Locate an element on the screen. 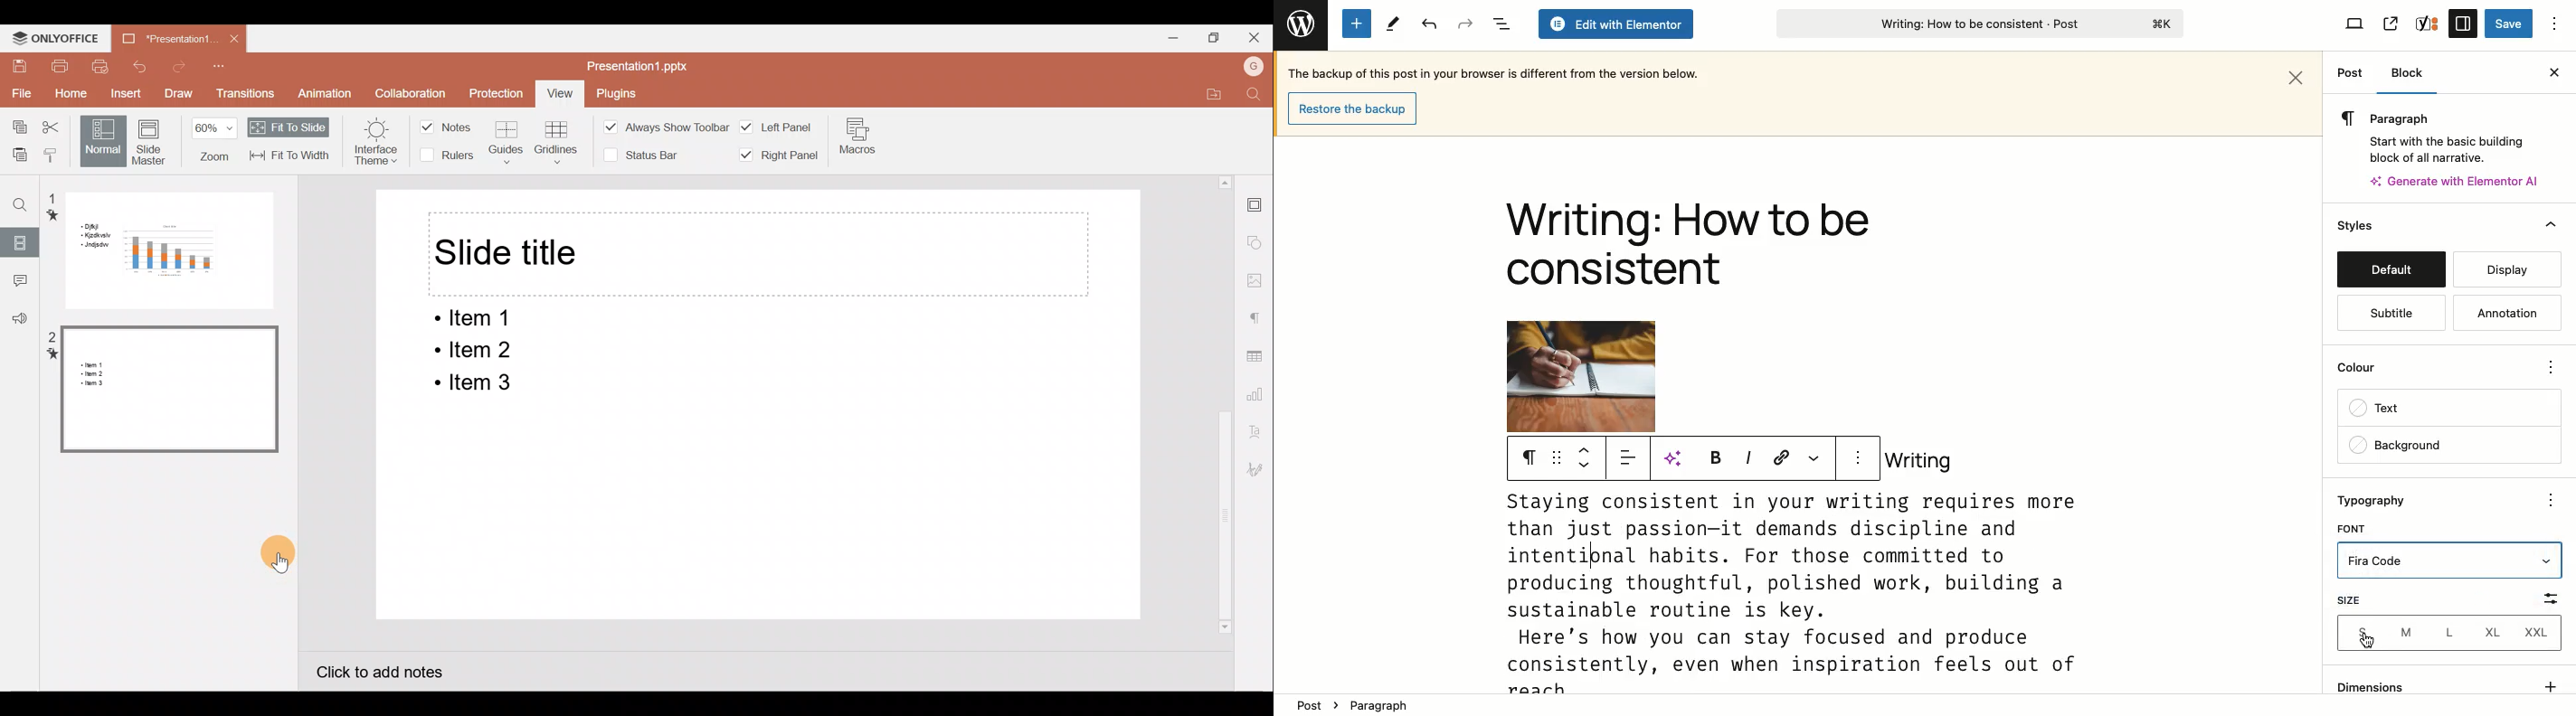  Shapes settings is located at coordinates (1257, 241).